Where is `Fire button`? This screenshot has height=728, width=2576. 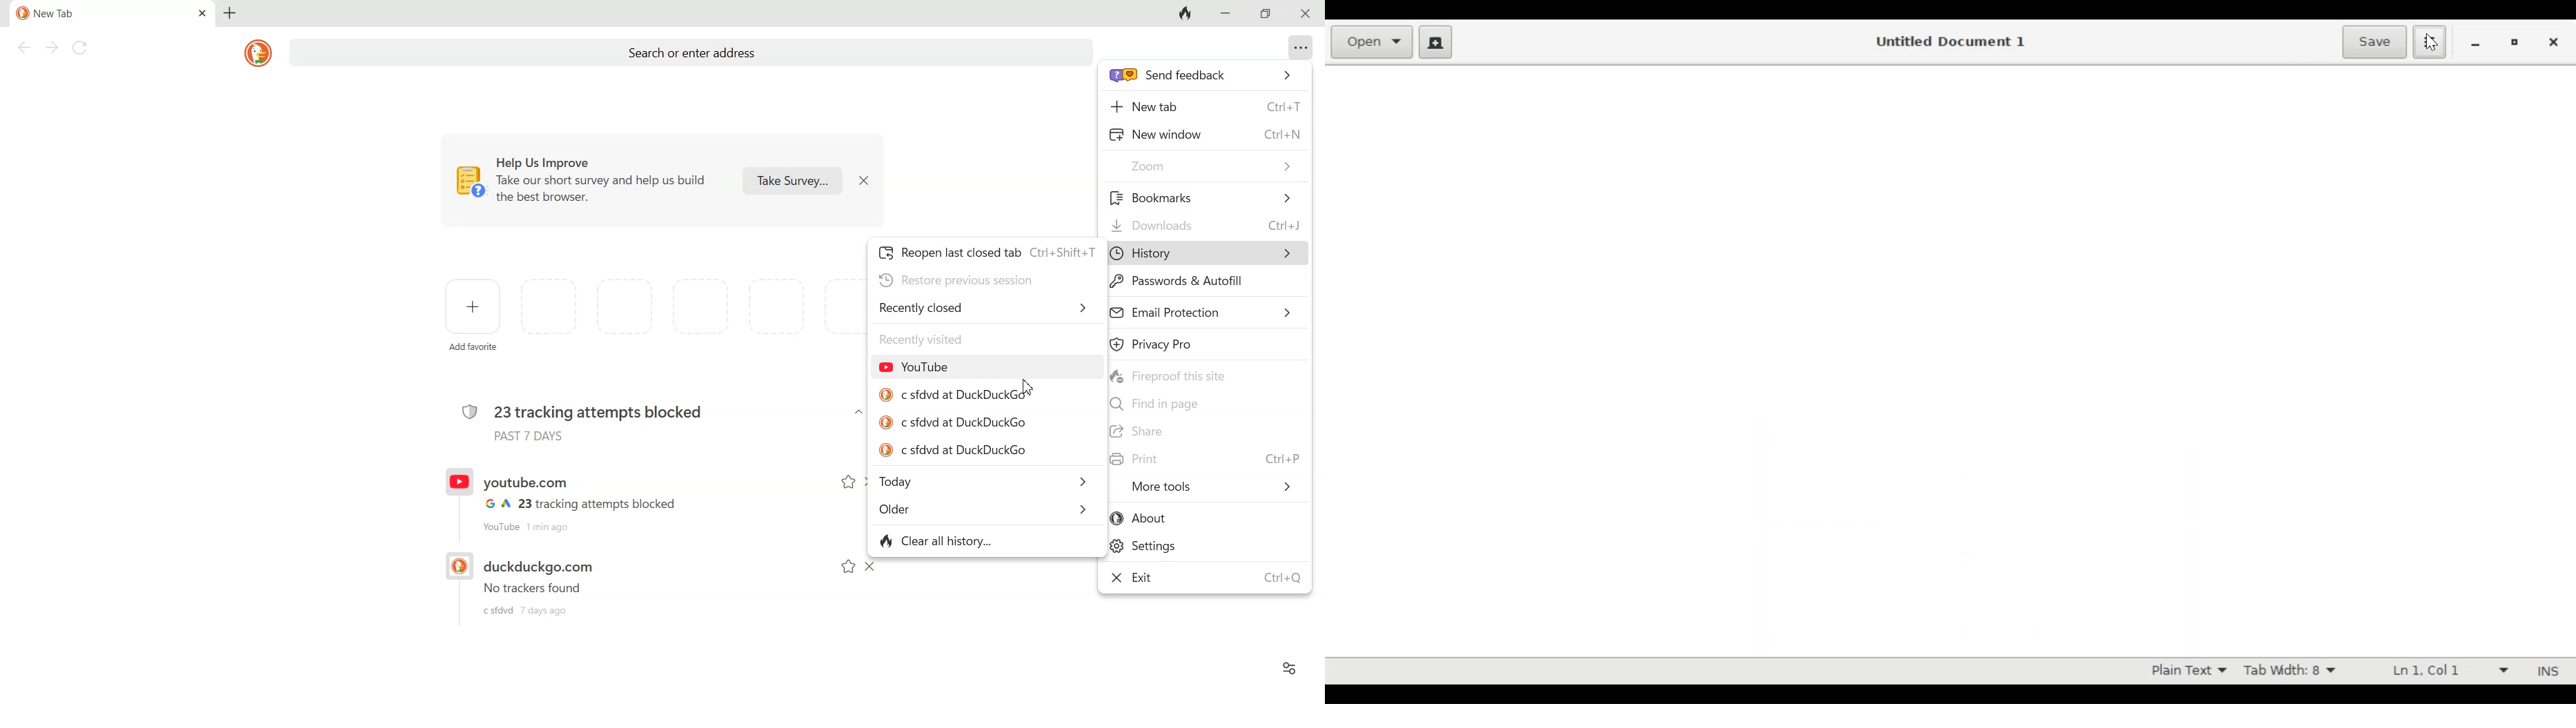 Fire button is located at coordinates (1186, 14).